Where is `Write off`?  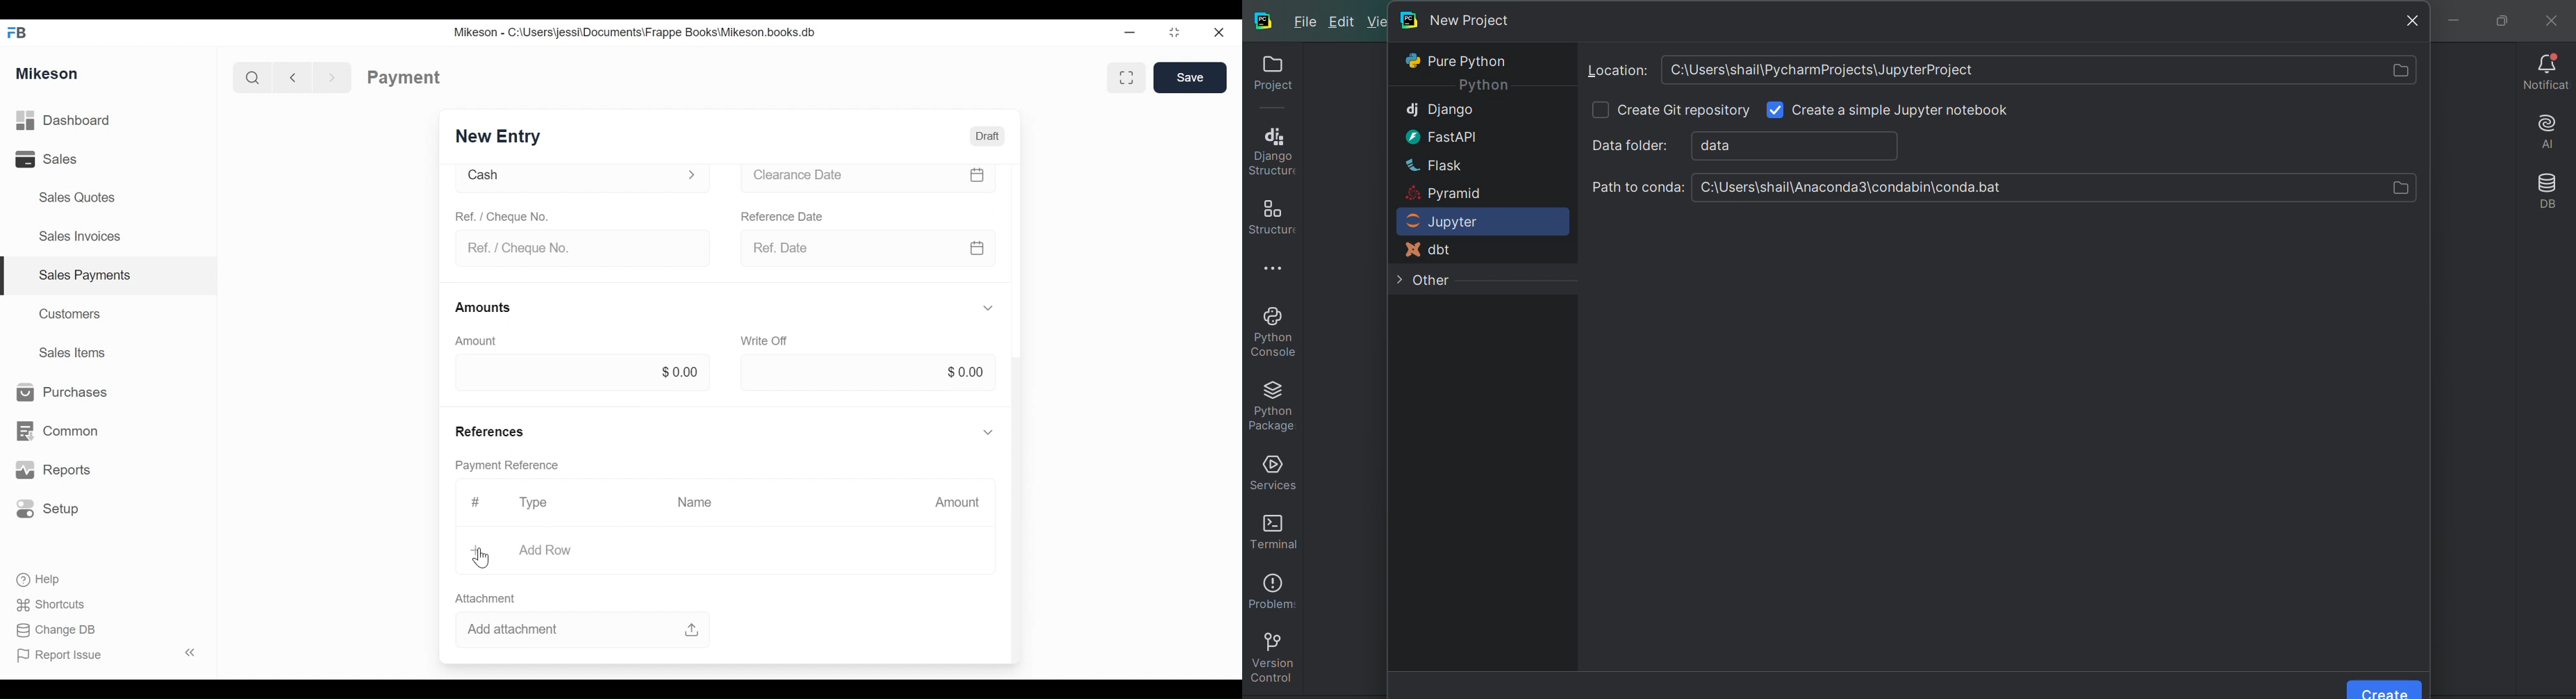
Write off is located at coordinates (766, 342).